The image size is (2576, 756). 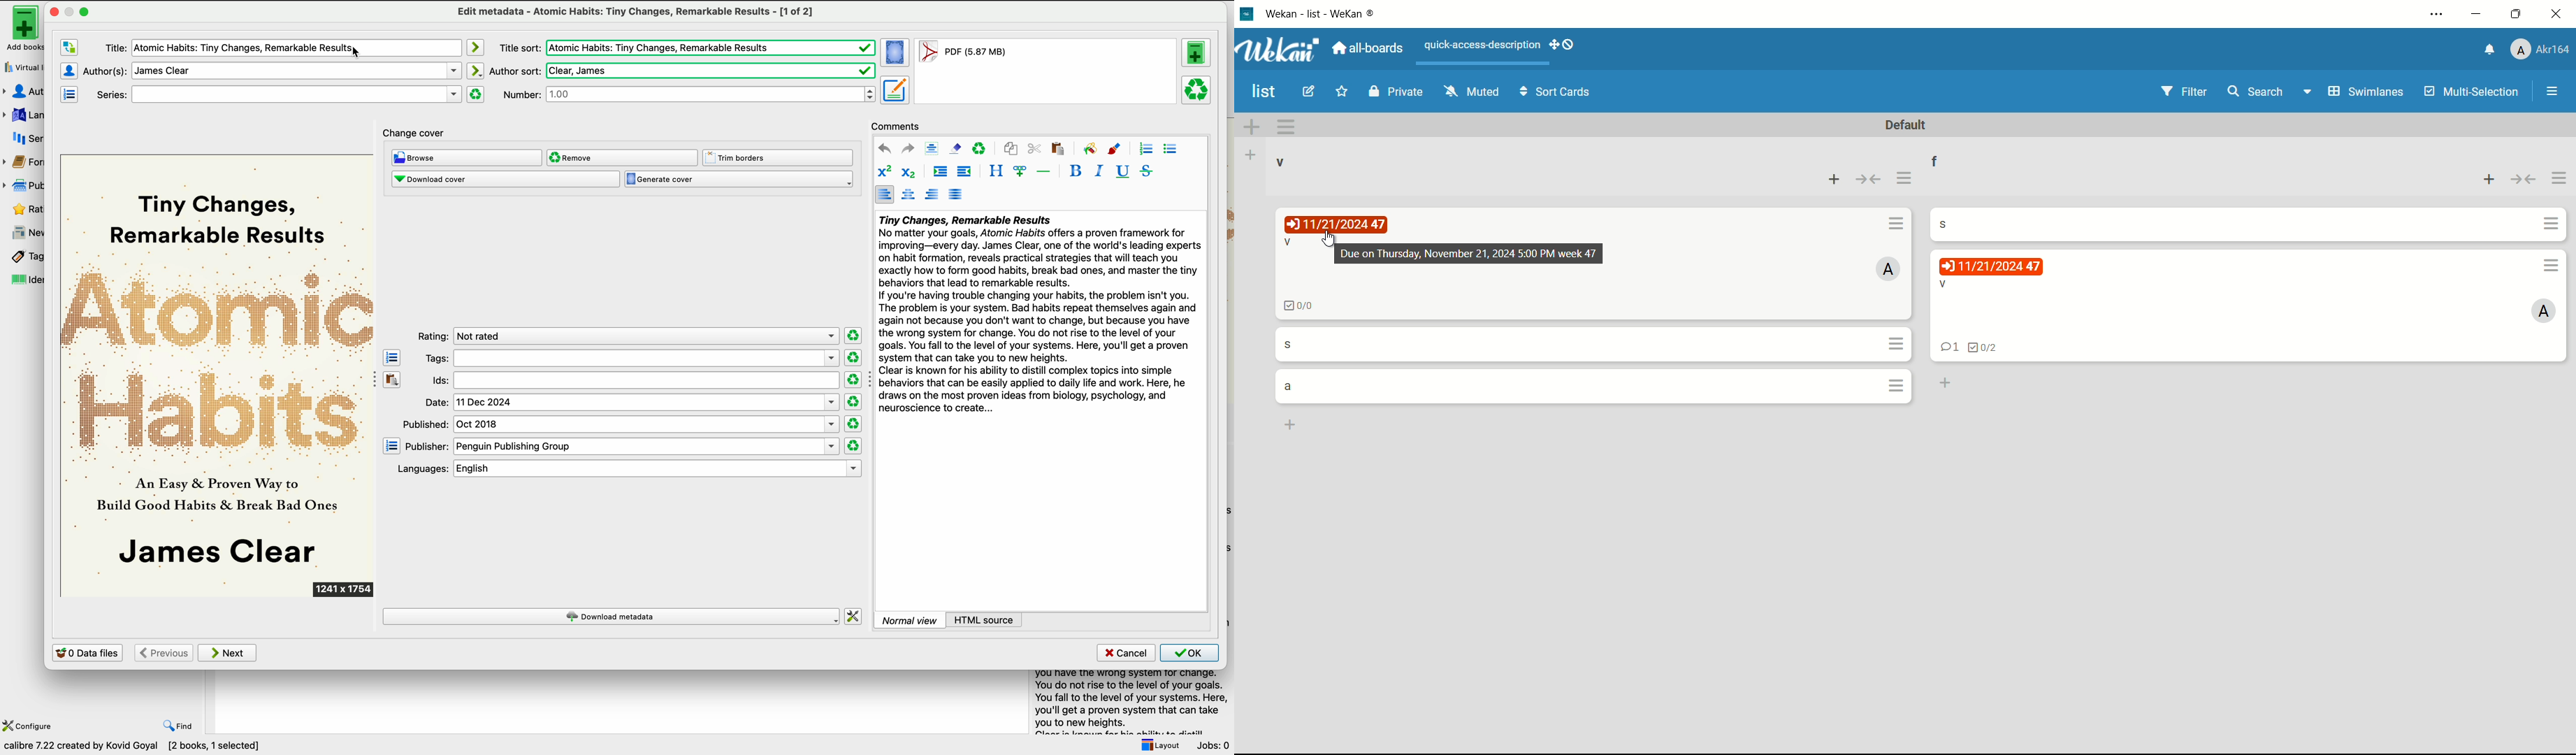 What do you see at coordinates (962, 54) in the screenshot?
I see `format book` at bounding box center [962, 54].